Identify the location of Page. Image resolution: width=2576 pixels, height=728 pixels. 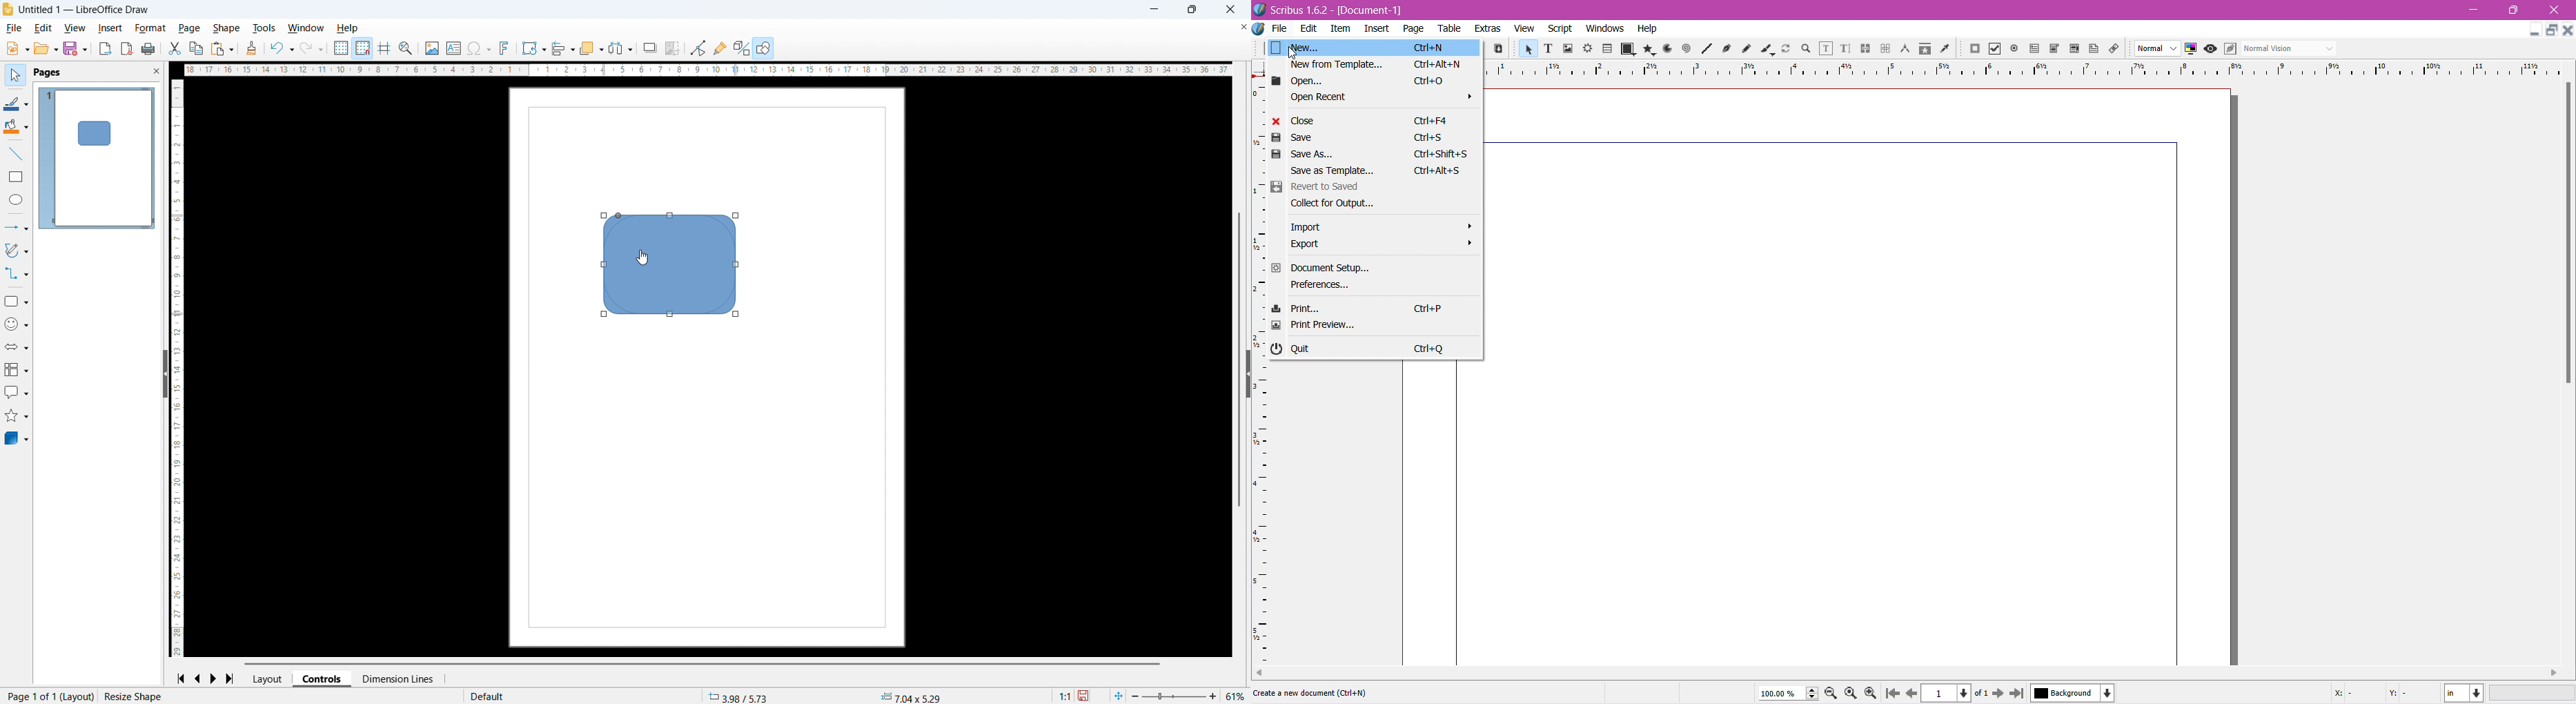
(1414, 28).